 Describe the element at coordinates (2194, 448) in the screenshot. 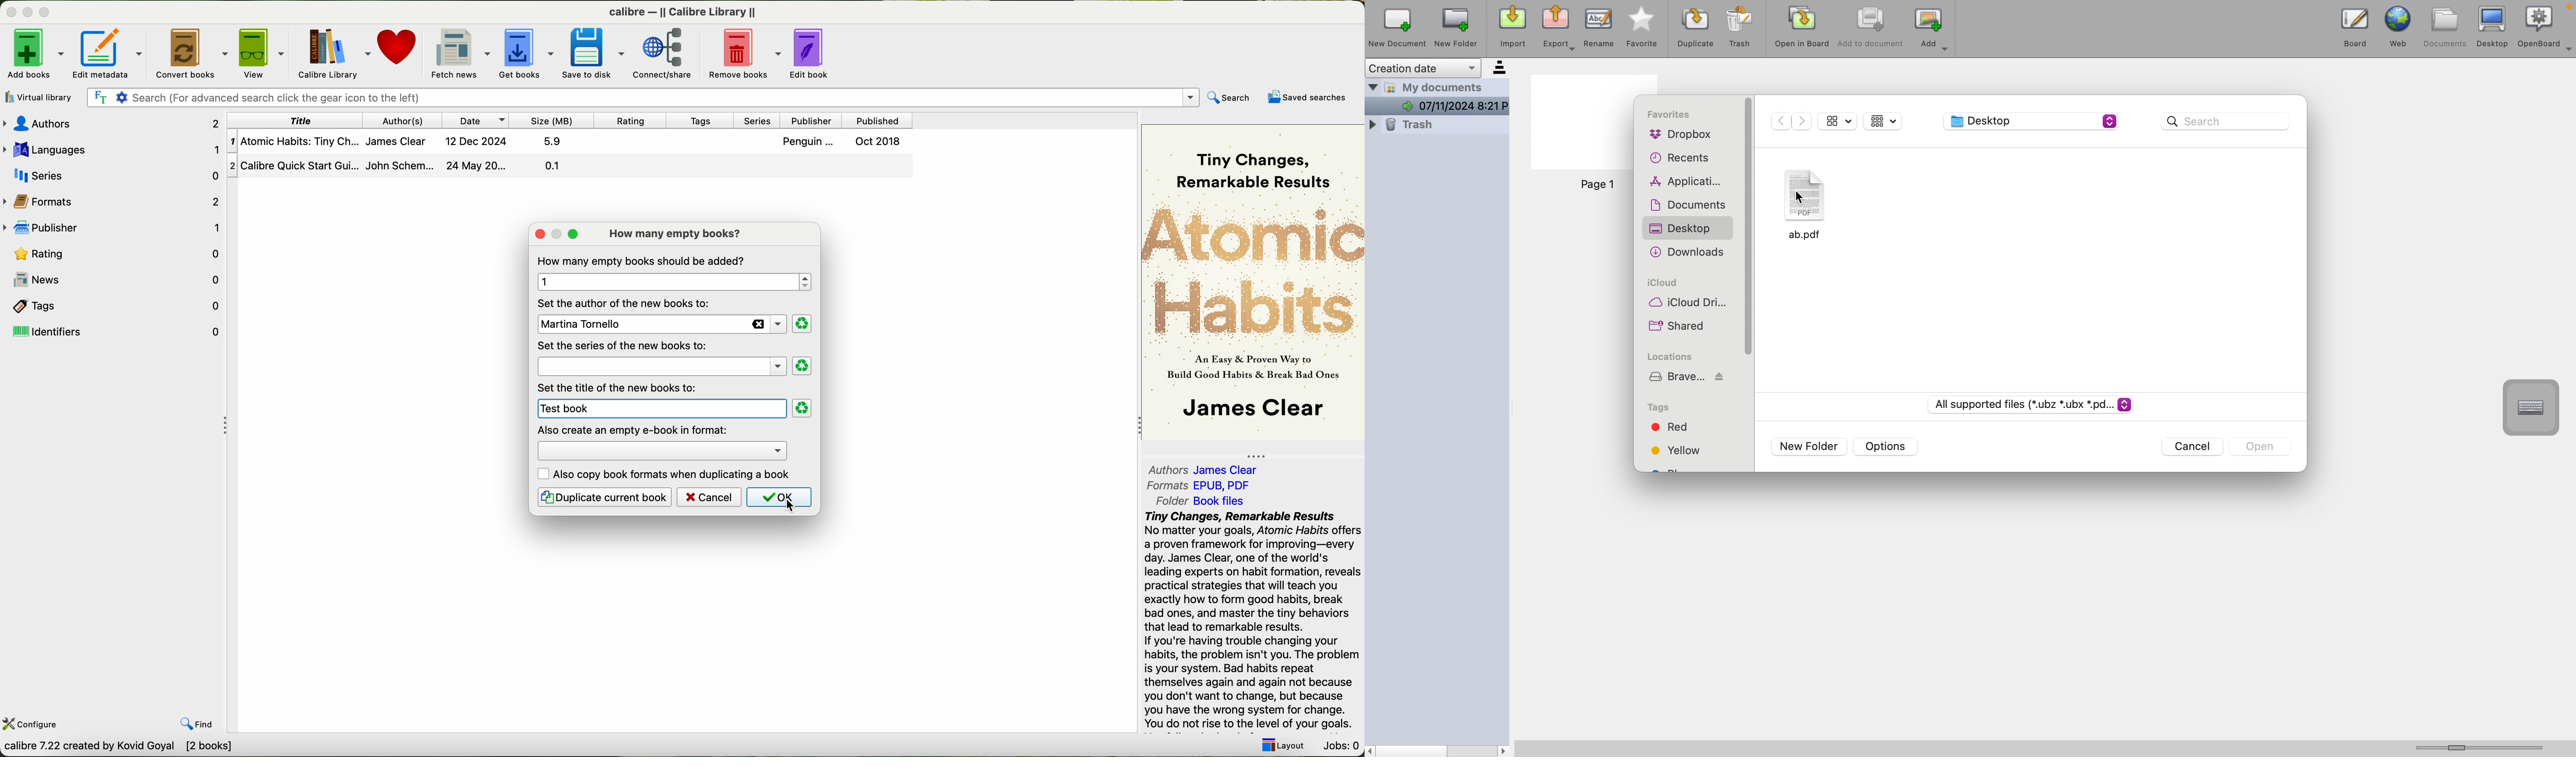

I see `cancel` at that location.